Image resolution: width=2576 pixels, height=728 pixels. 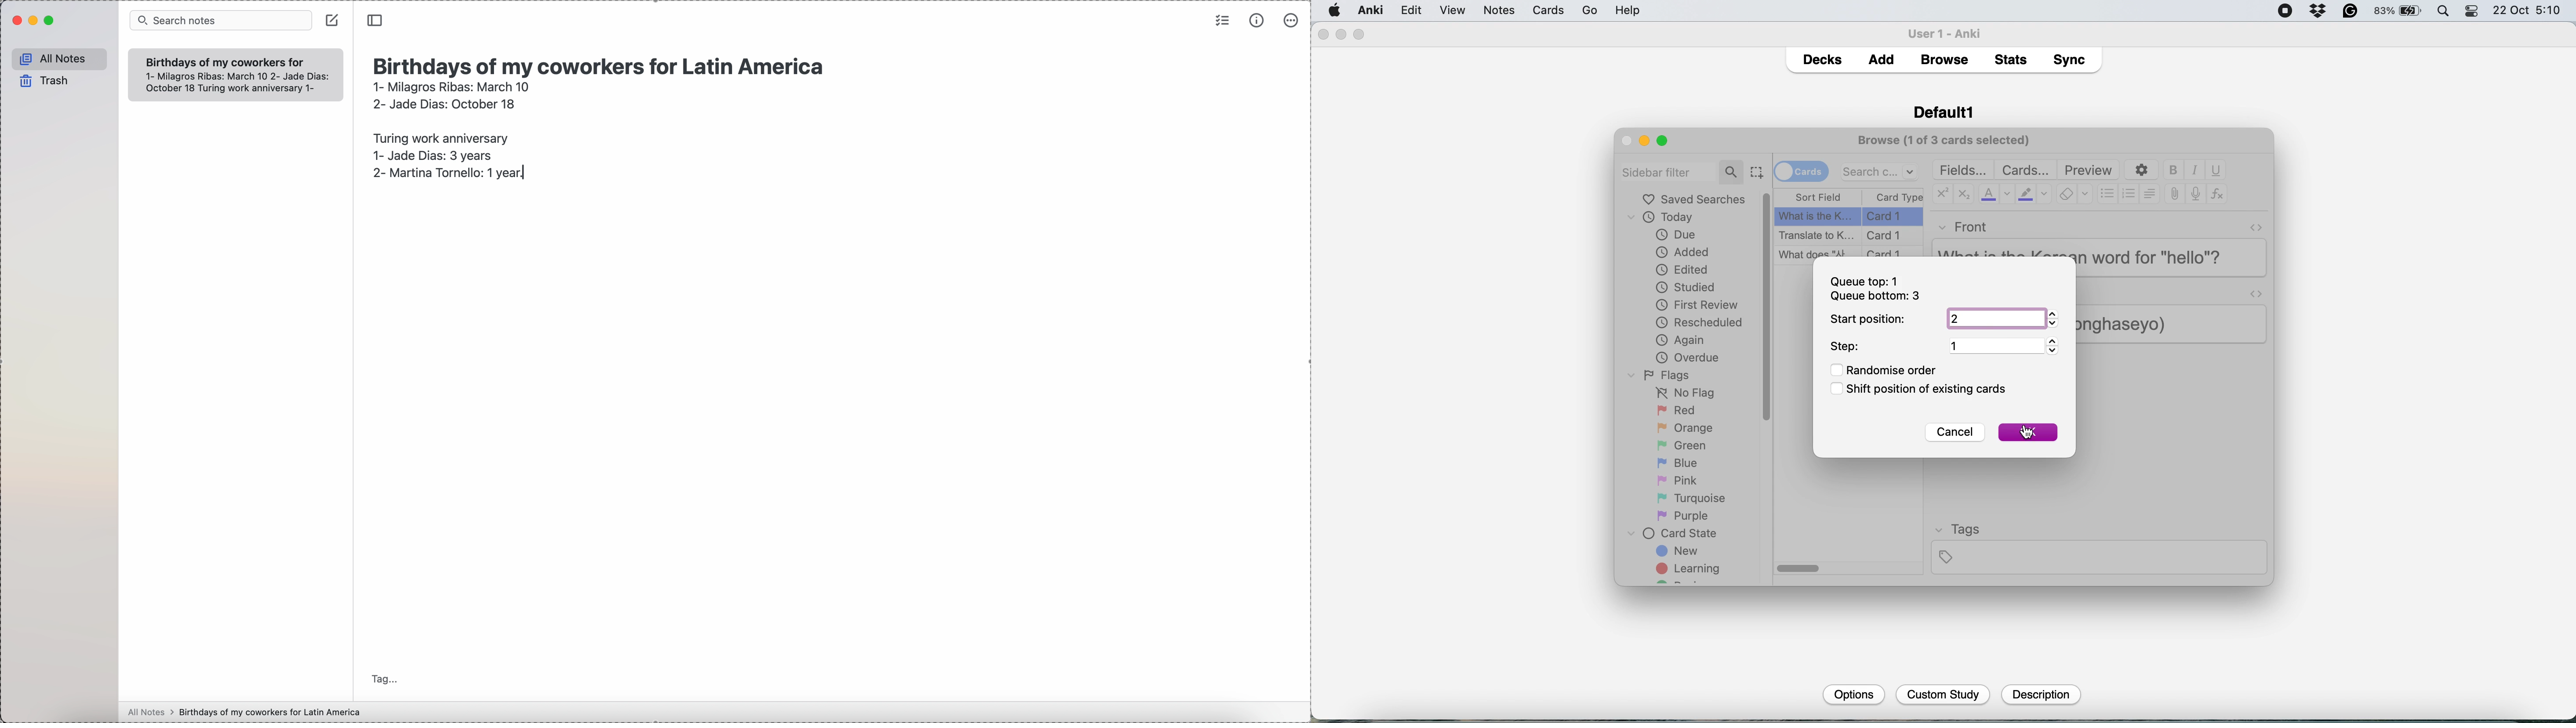 I want to click on maximise, so click(x=1666, y=140).